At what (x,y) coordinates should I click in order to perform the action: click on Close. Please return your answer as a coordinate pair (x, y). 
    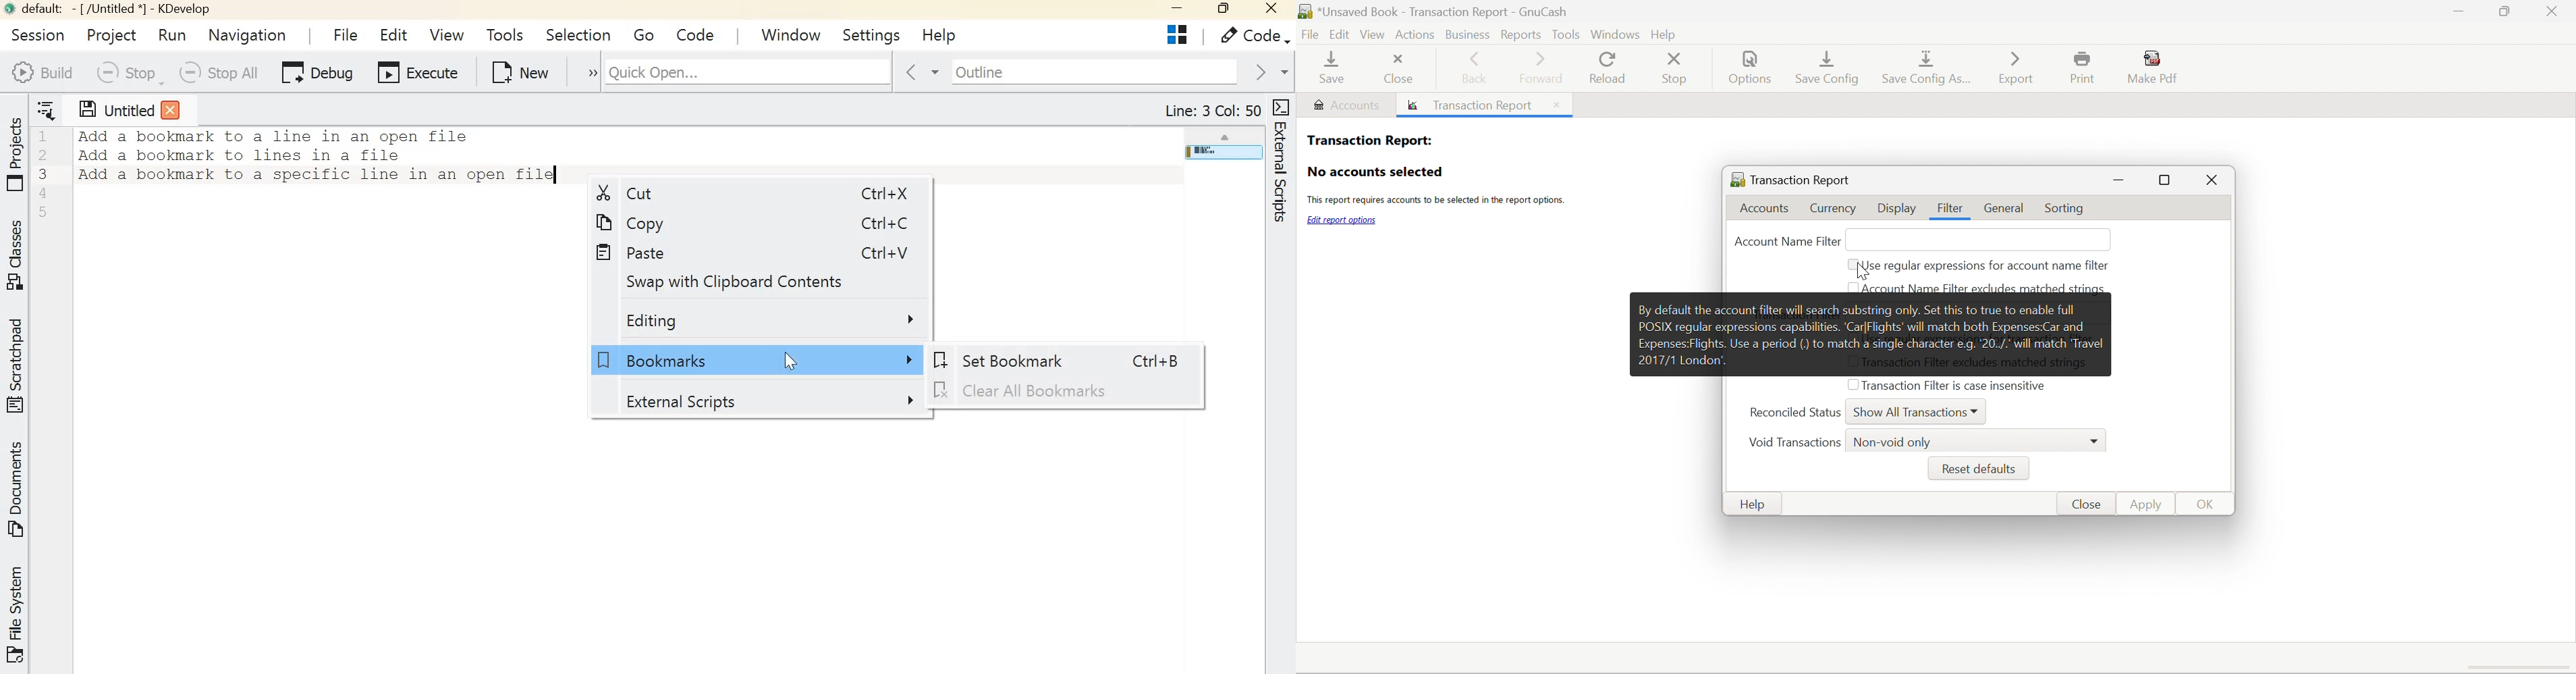
    Looking at the image, I should click on (2211, 182).